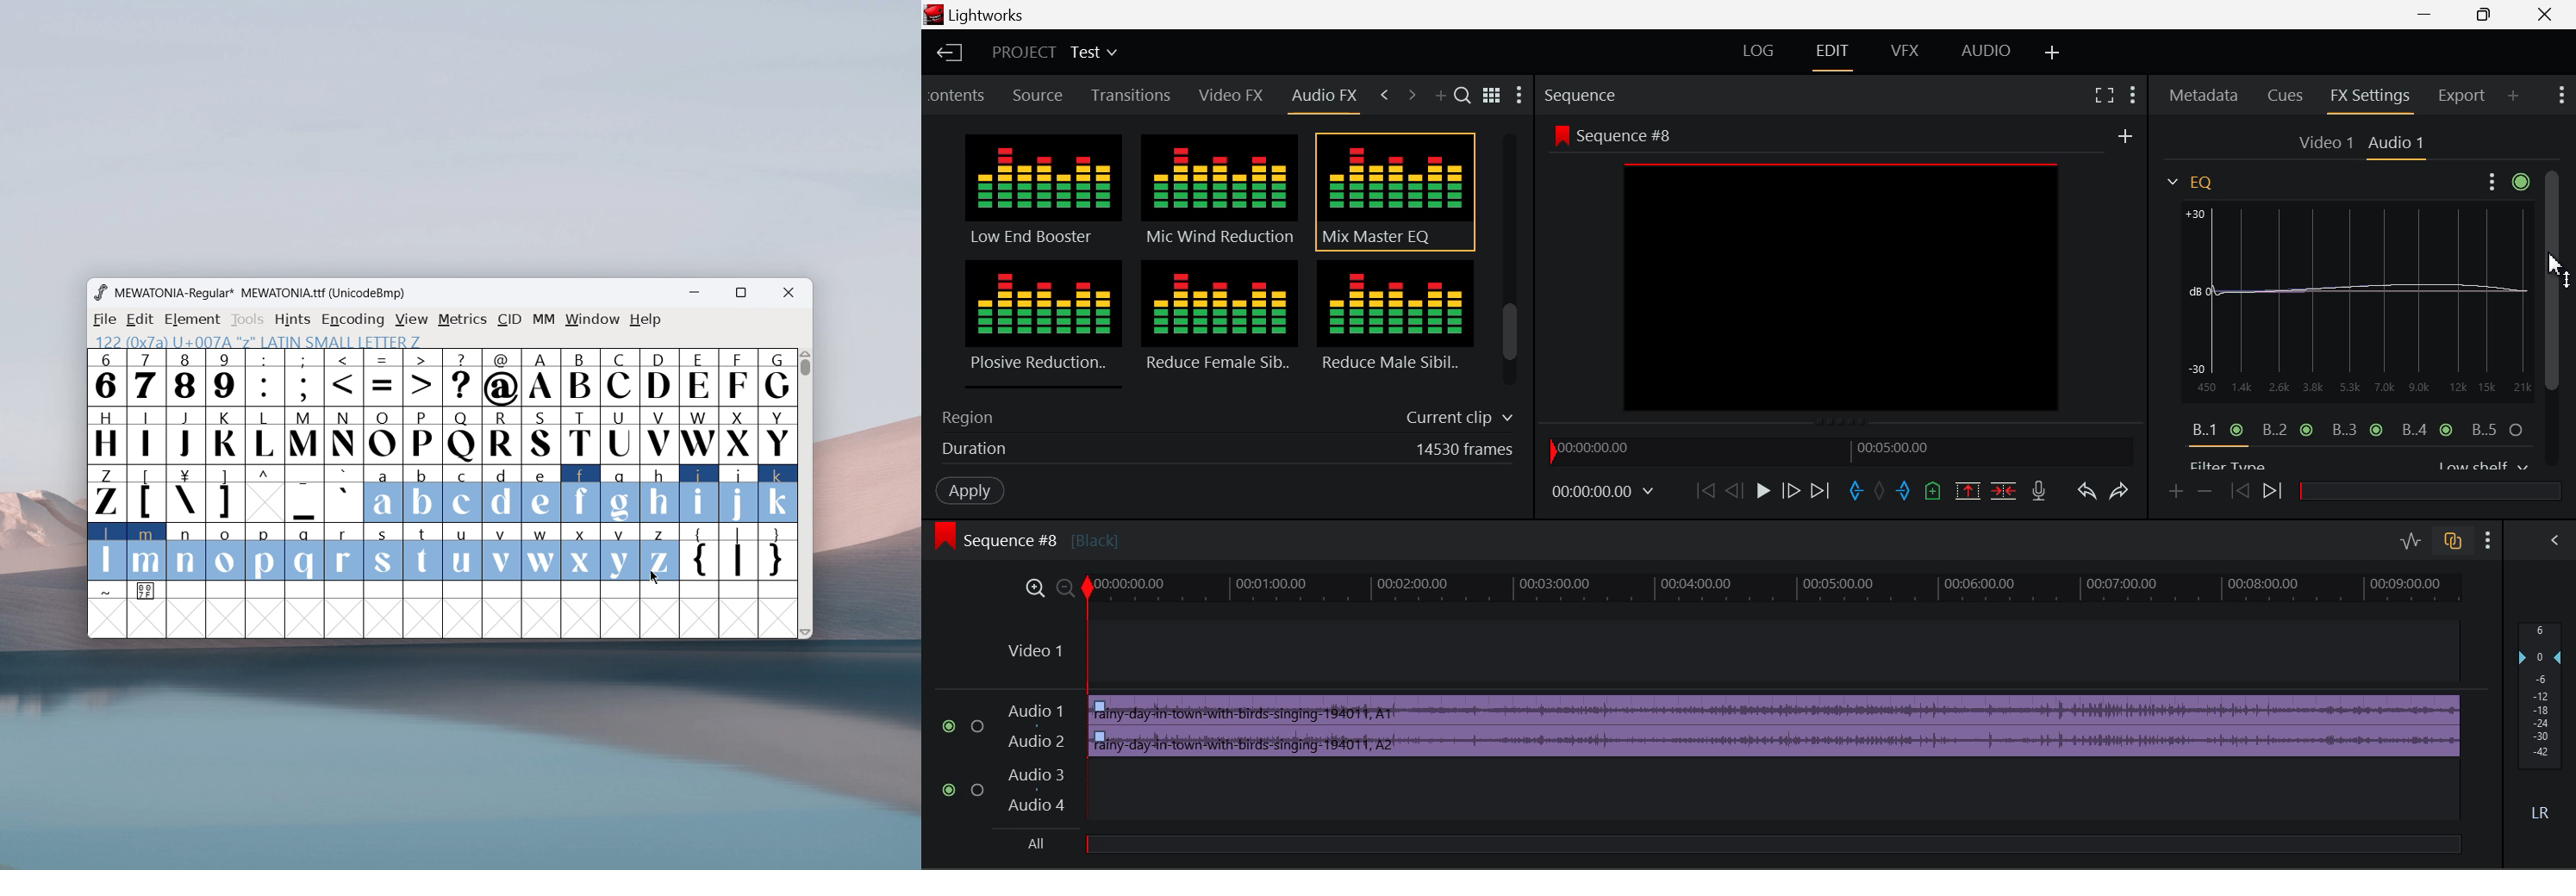  I want to click on Source, so click(1041, 95).